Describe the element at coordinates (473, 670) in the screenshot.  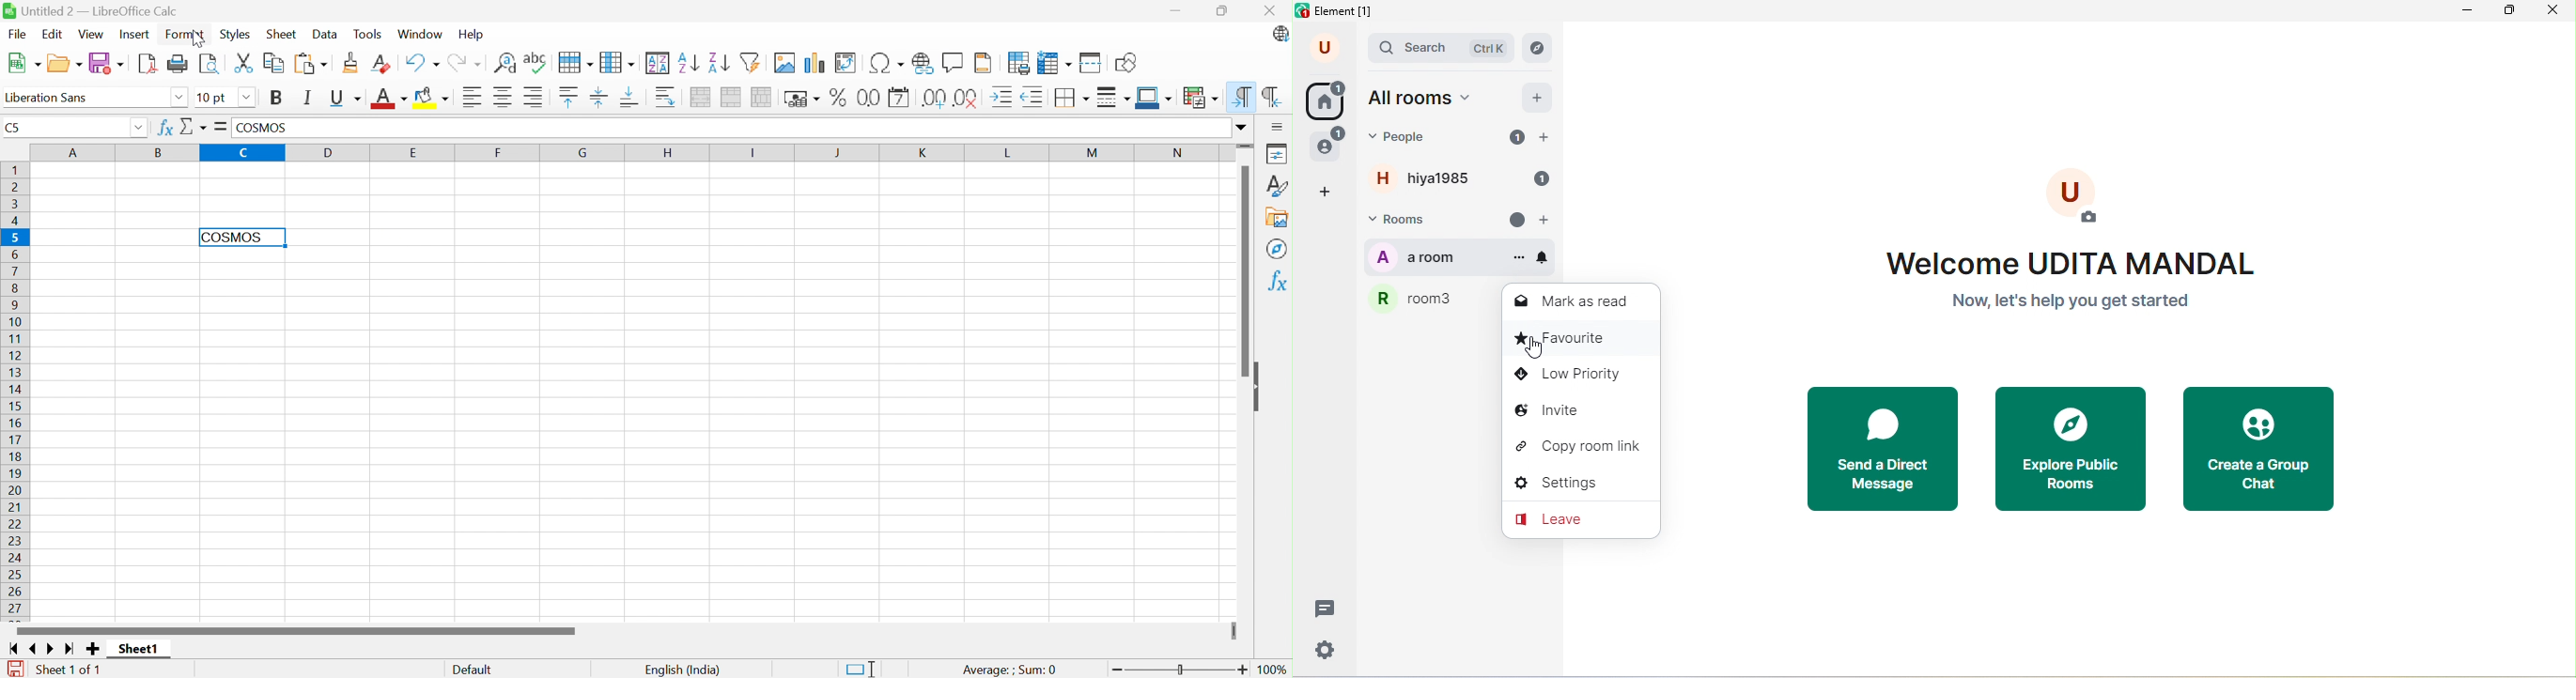
I see `Default` at that location.